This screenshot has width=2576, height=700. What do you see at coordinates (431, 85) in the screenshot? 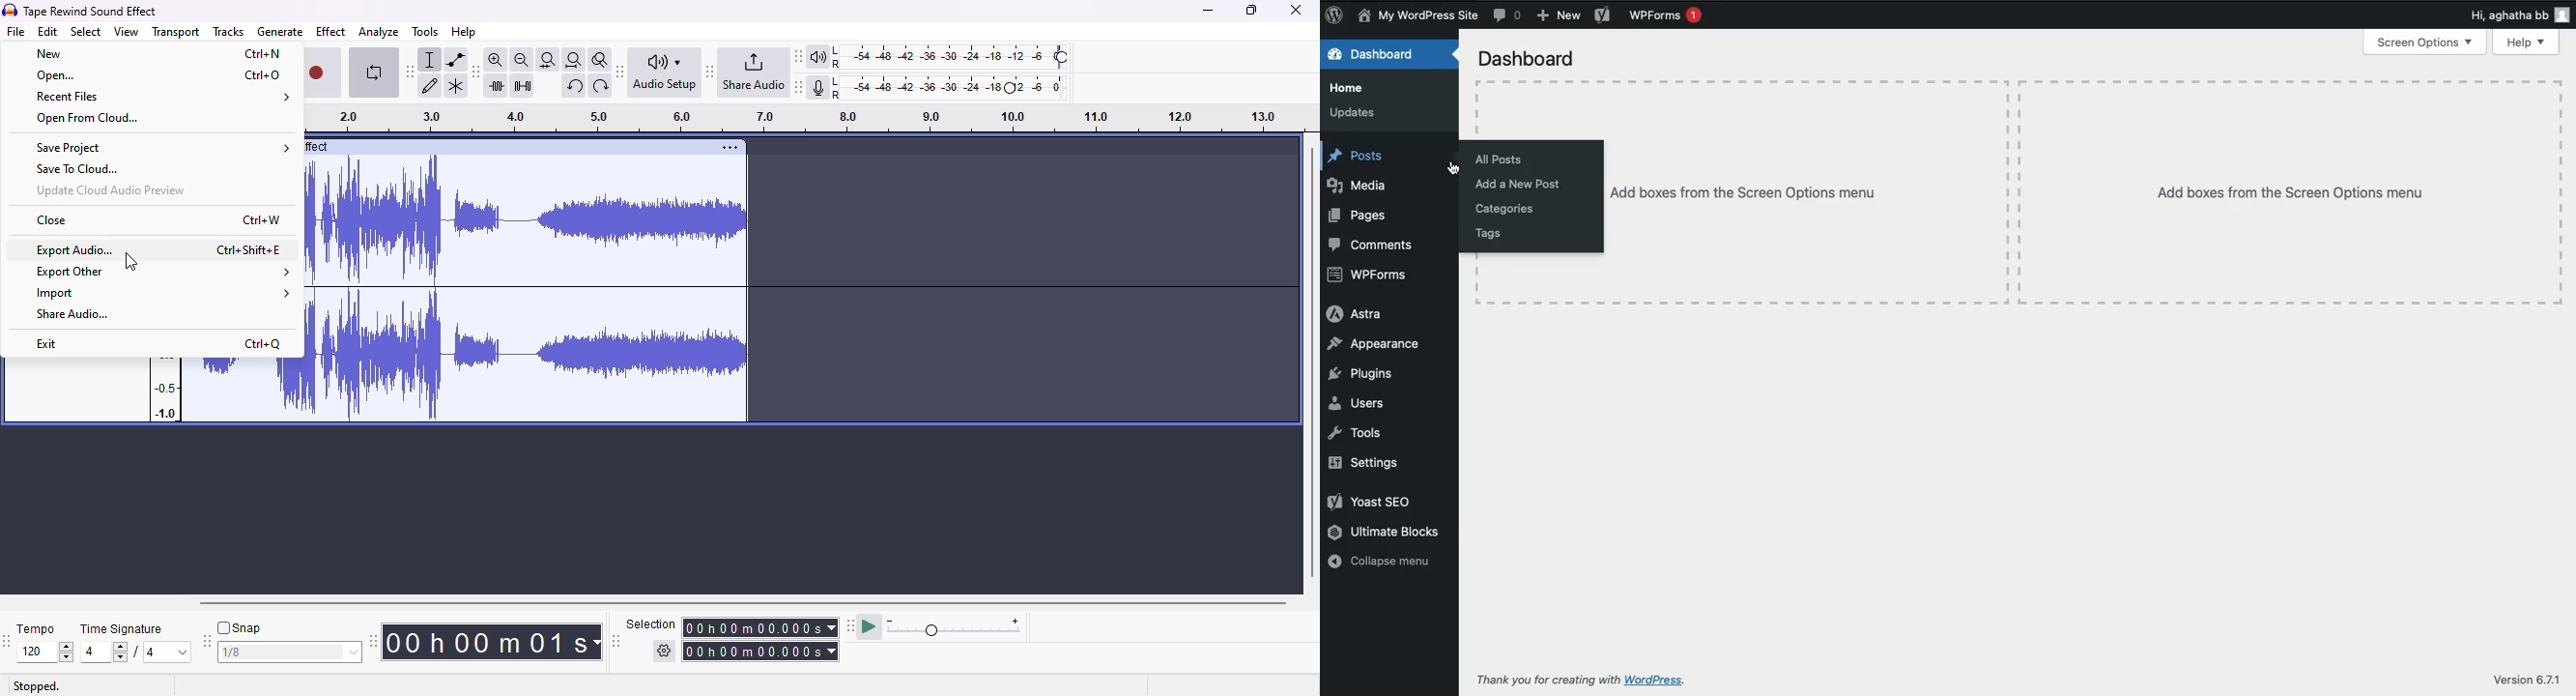
I see `draw tool` at bounding box center [431, 85].